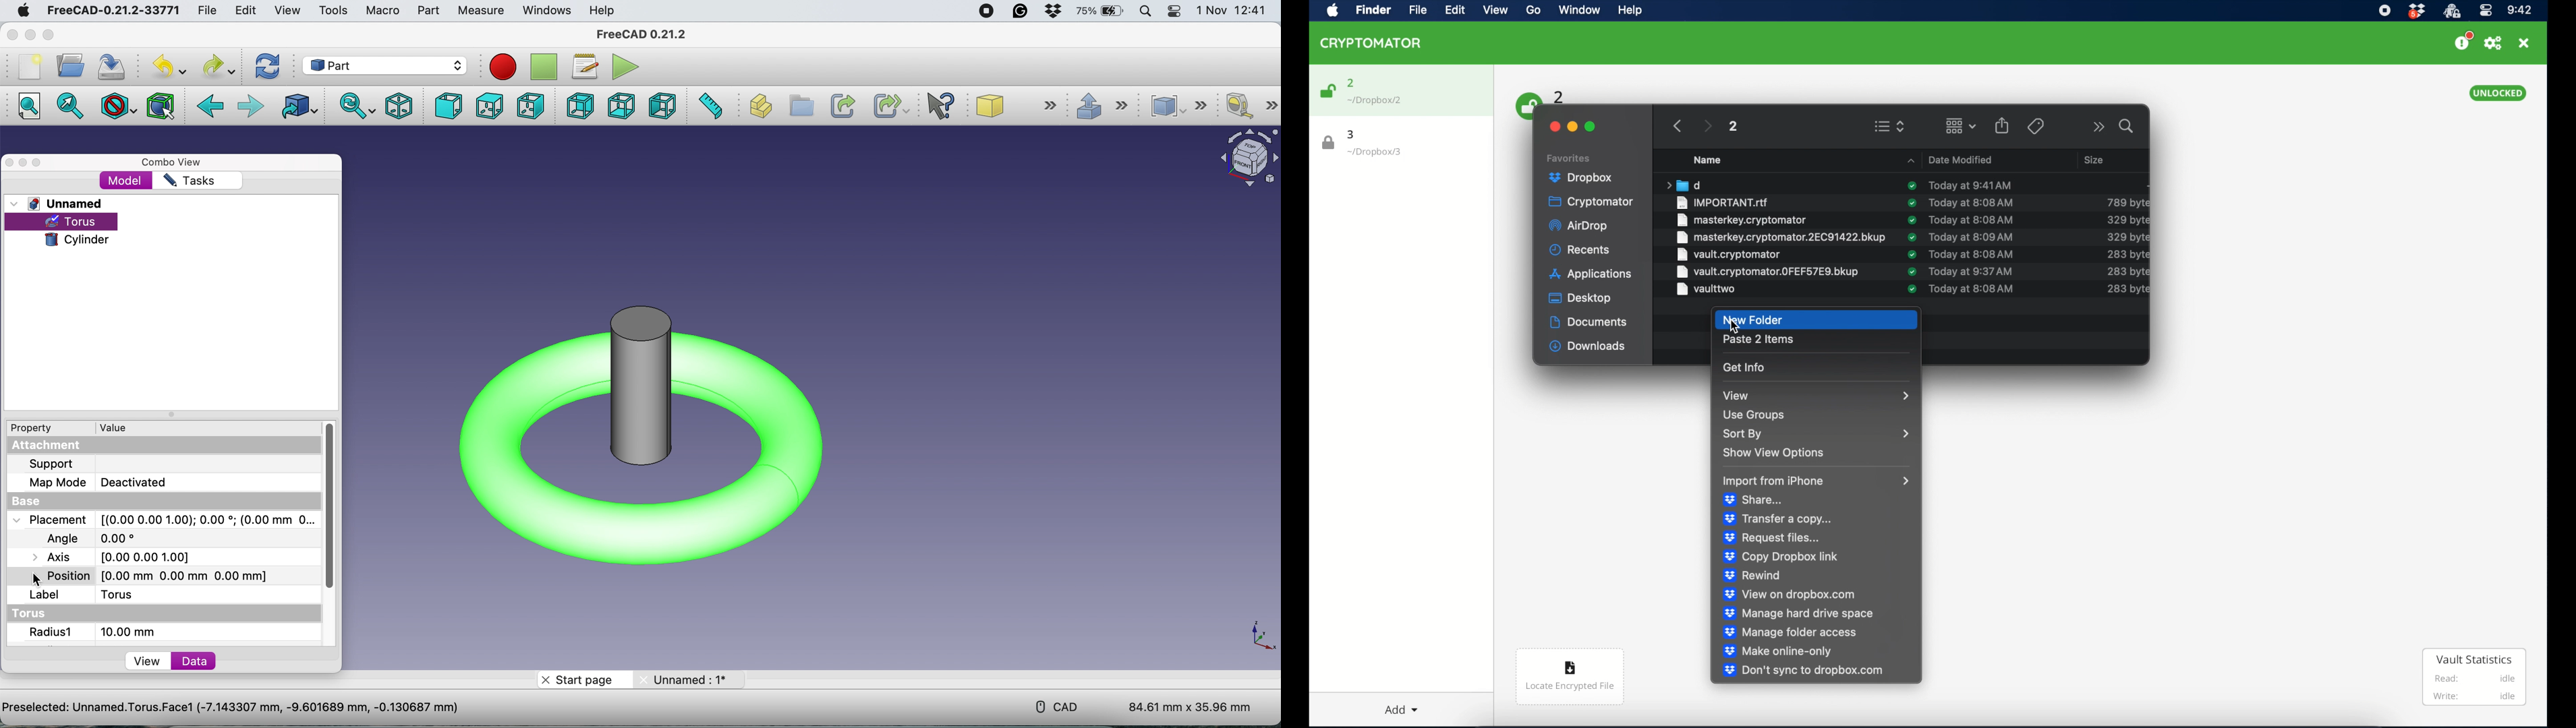 This screenshot has height=728, width=2576. What do you see at coordinates (1250, 106) in the screenshot?
I see `measure linear` at bounding box center [1250, 106].